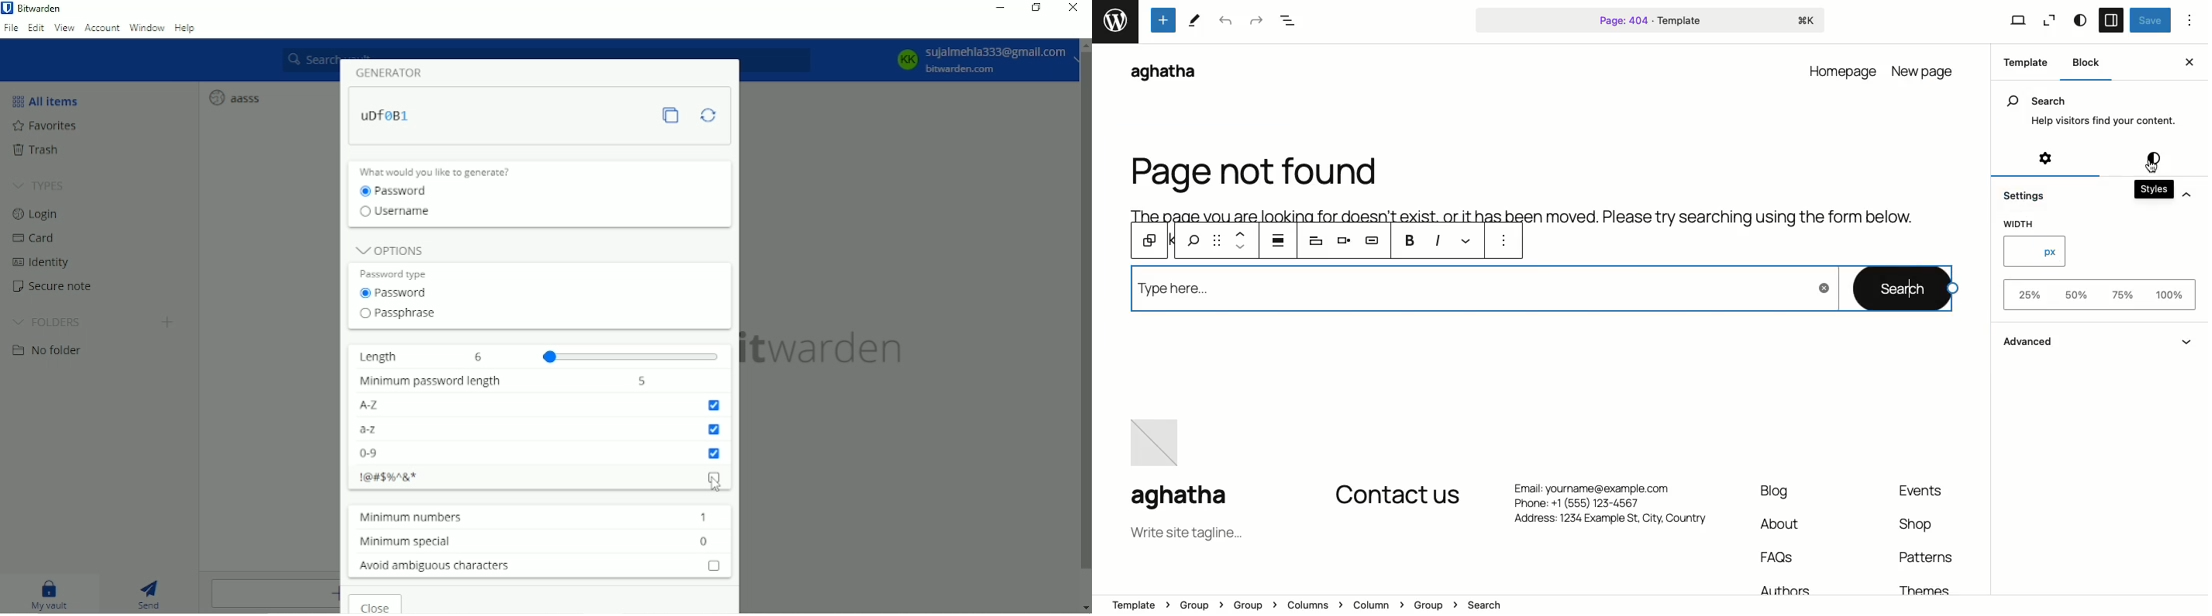 This screenshot has height=616, width=2212. Describe the element at coordinates (1001, 8) in the screenshot. I see `Minimize` at that location.